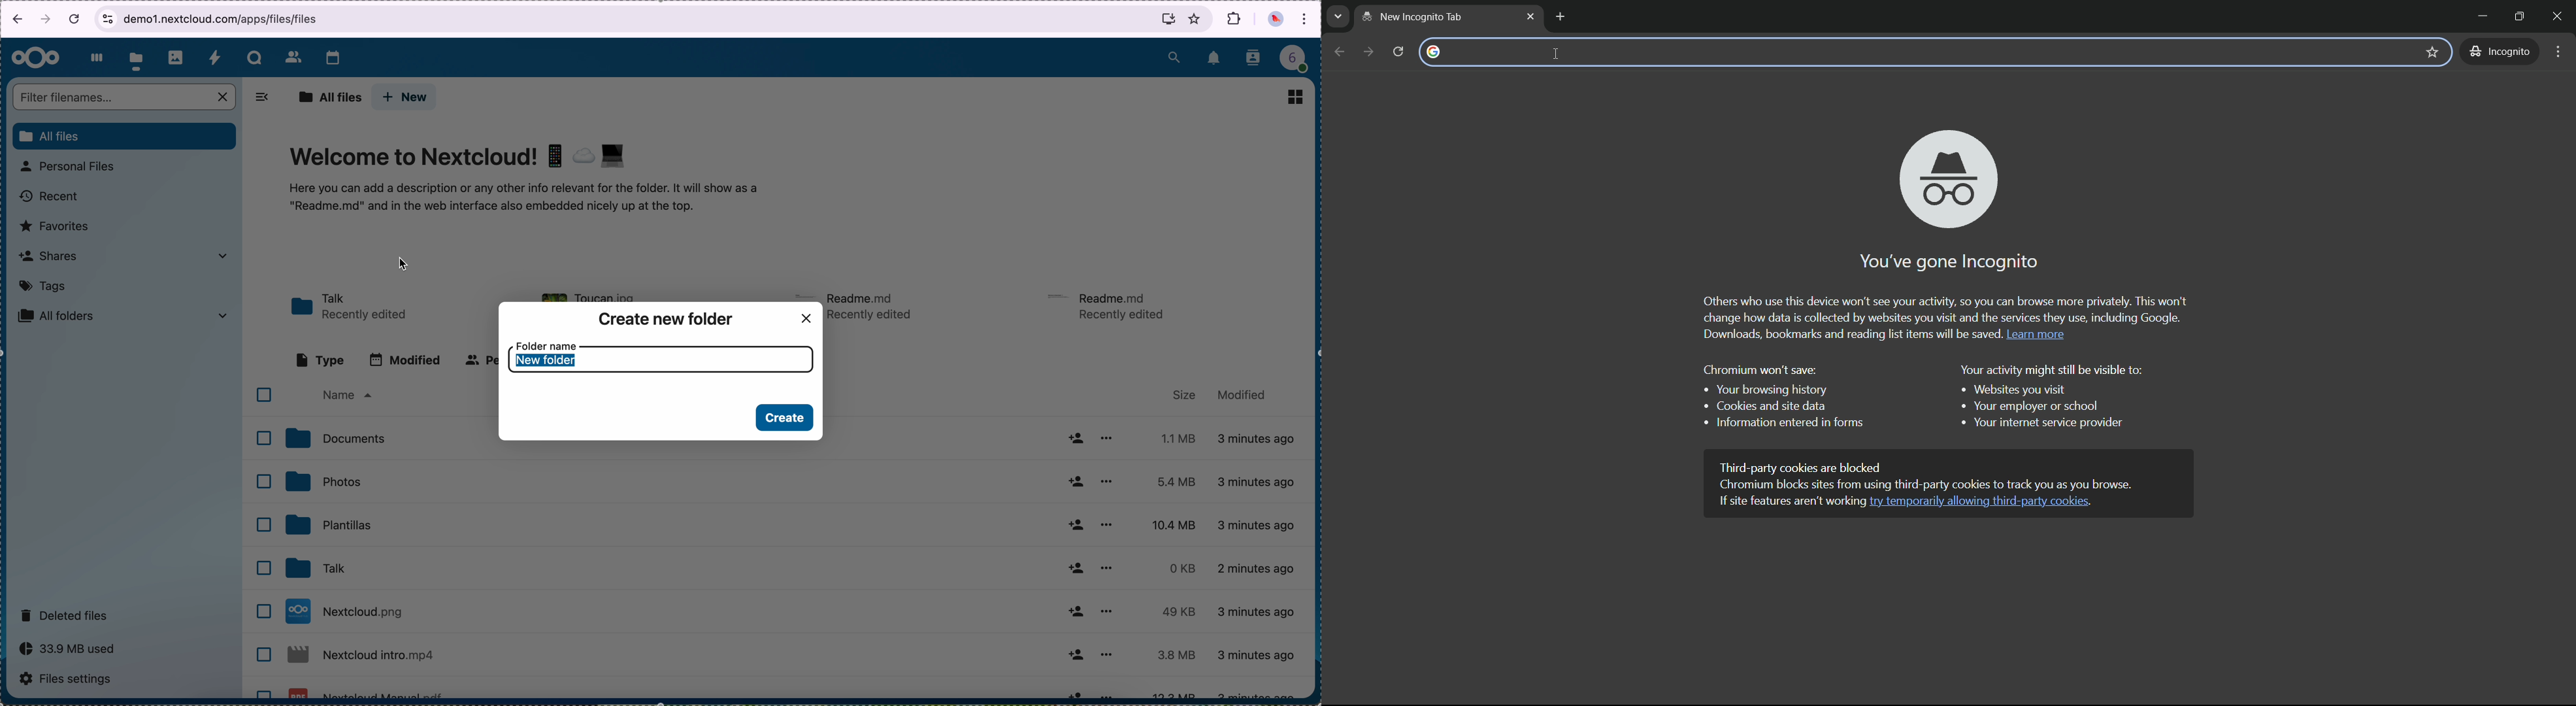 The width and height of the screenshot is (2576, 728). Describe the element at coordinates (406, 360) in the screenshot. I see `modified` at that location.